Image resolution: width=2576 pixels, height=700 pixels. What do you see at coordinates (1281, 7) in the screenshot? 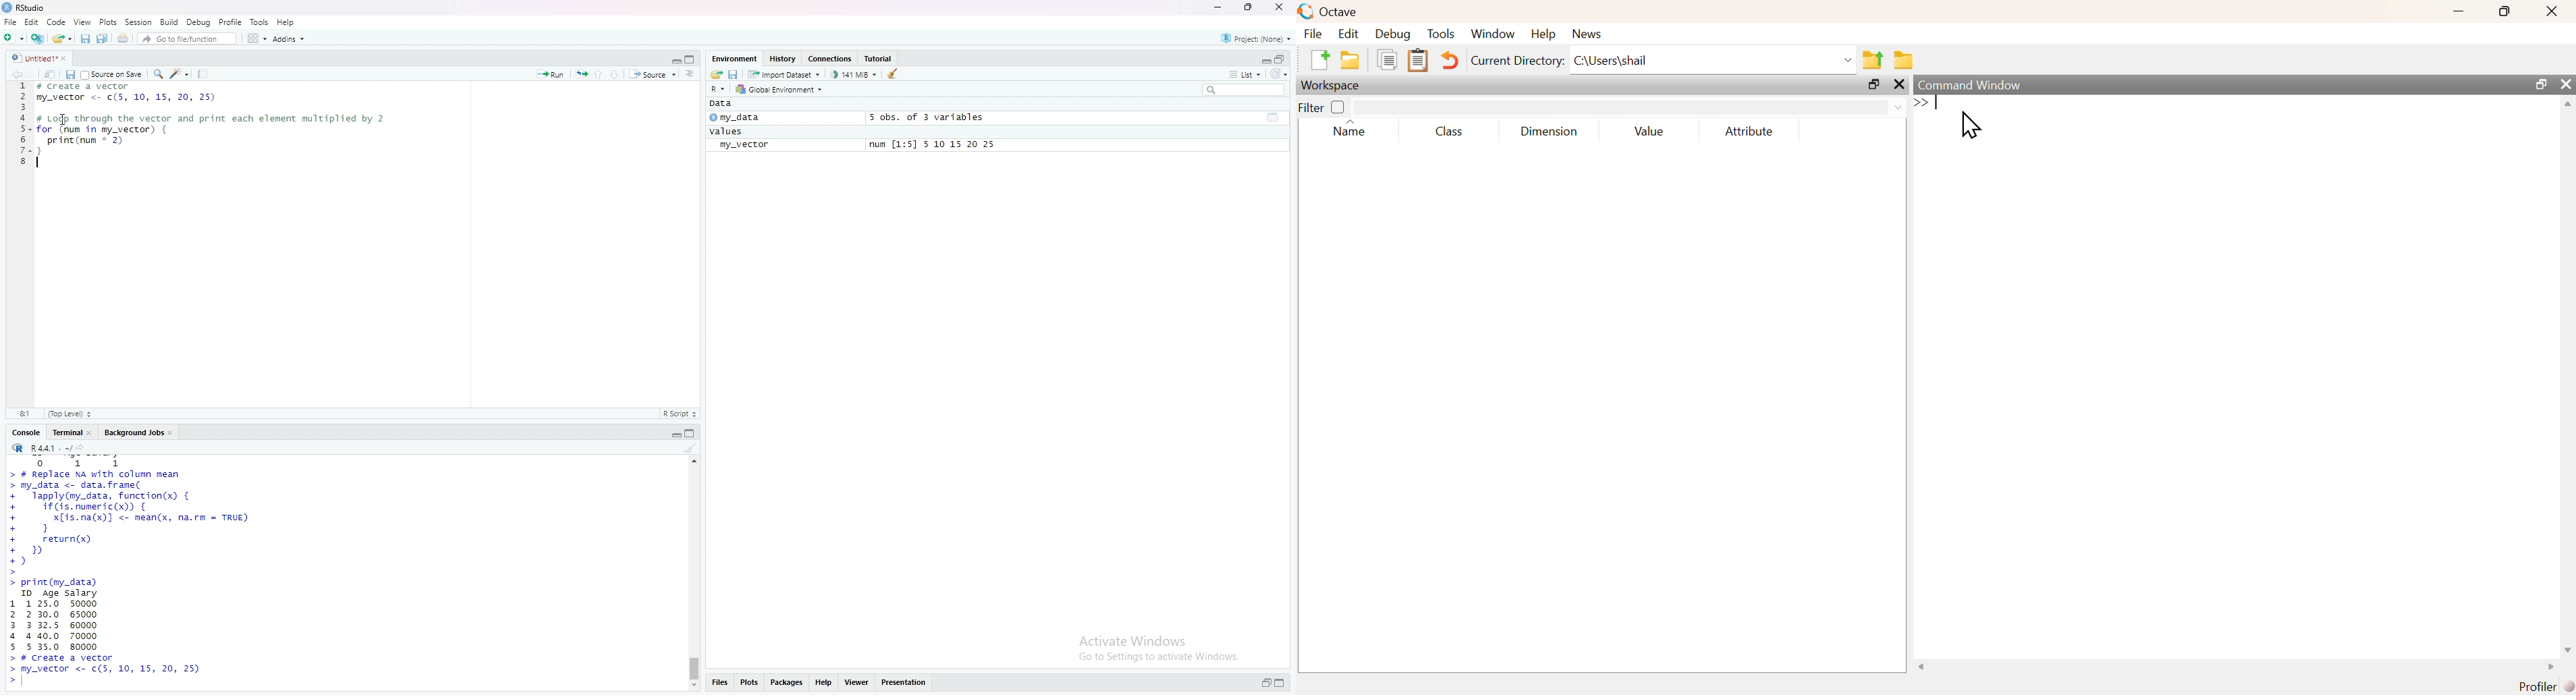
I see `close` at bounding box center [1281, 7].